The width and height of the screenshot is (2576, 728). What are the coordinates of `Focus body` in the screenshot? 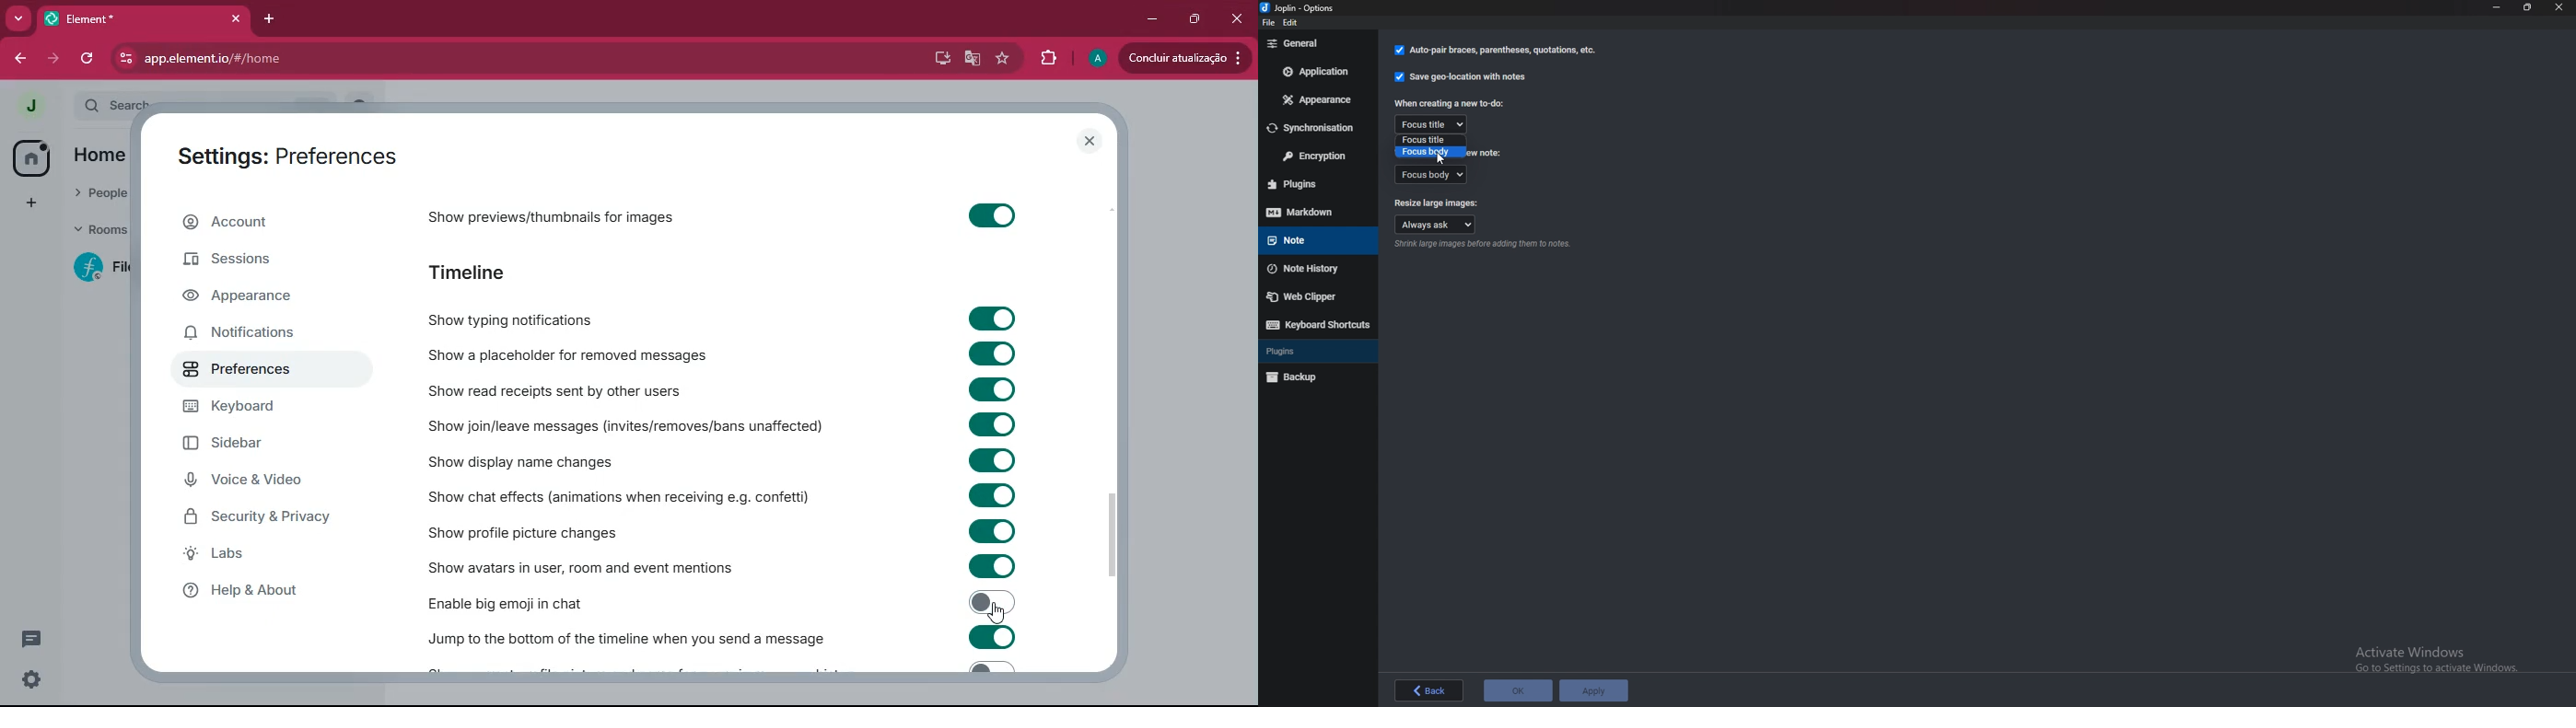 It's located at (1437, 174).